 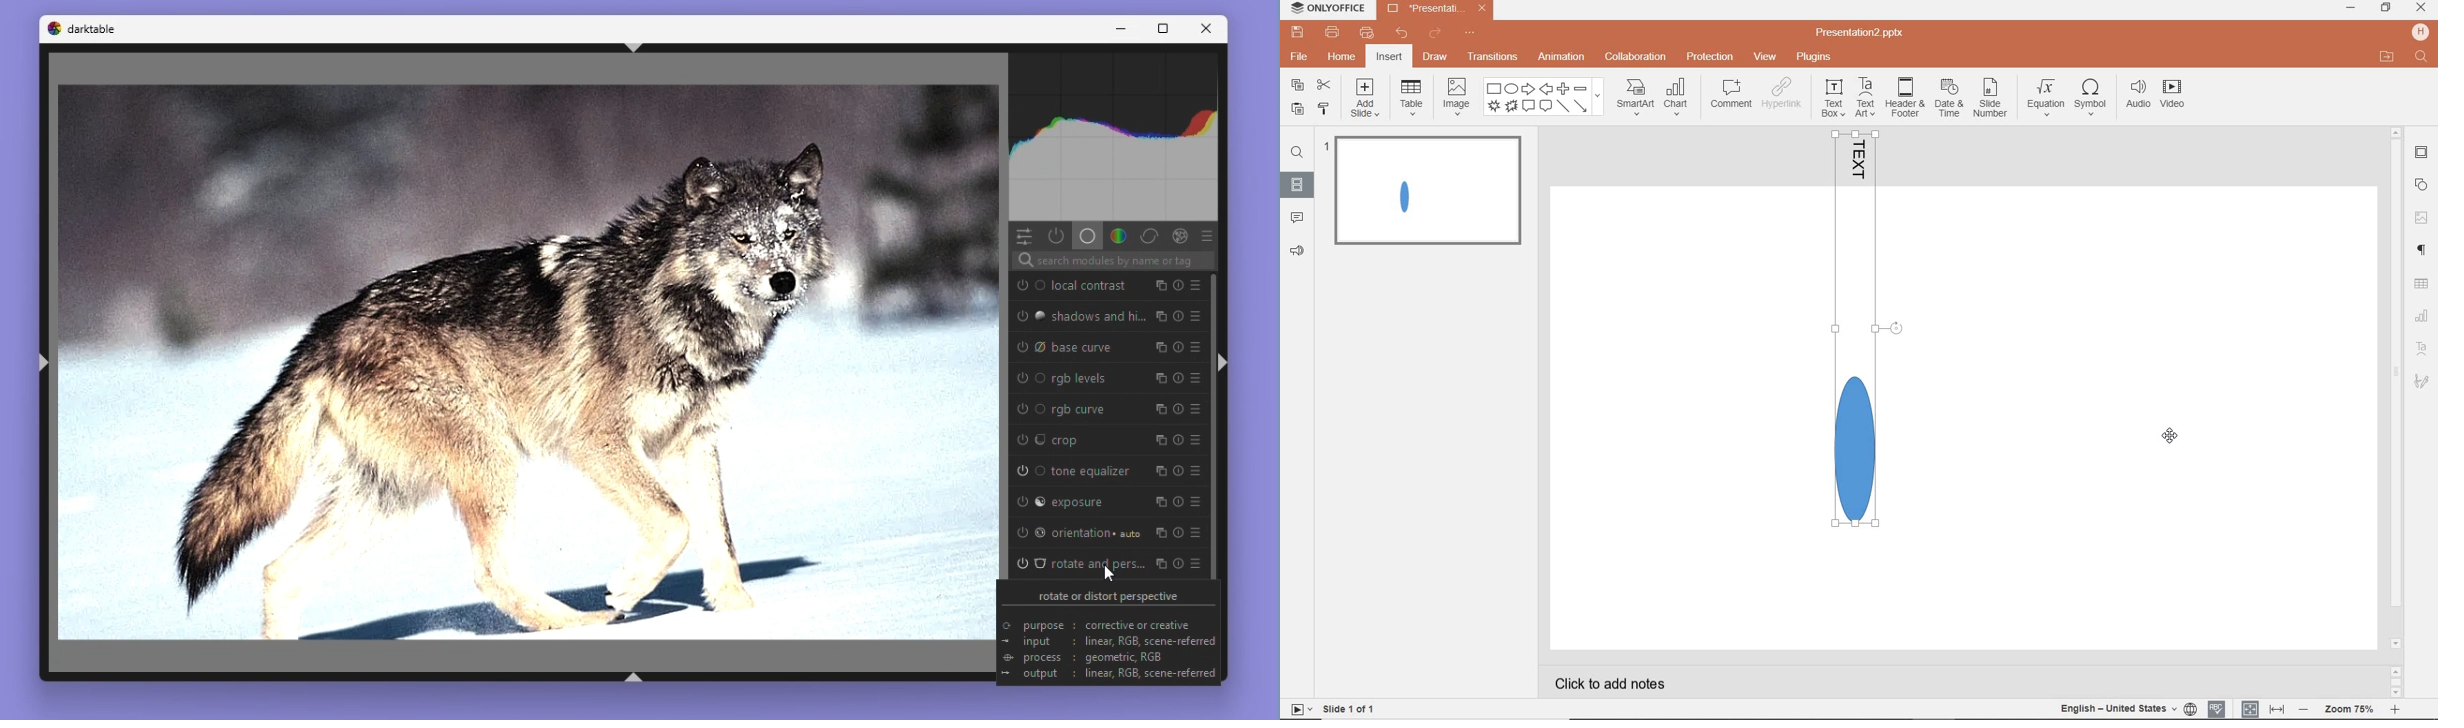 I want to click on Cursor, so click(x=1097, y=575).